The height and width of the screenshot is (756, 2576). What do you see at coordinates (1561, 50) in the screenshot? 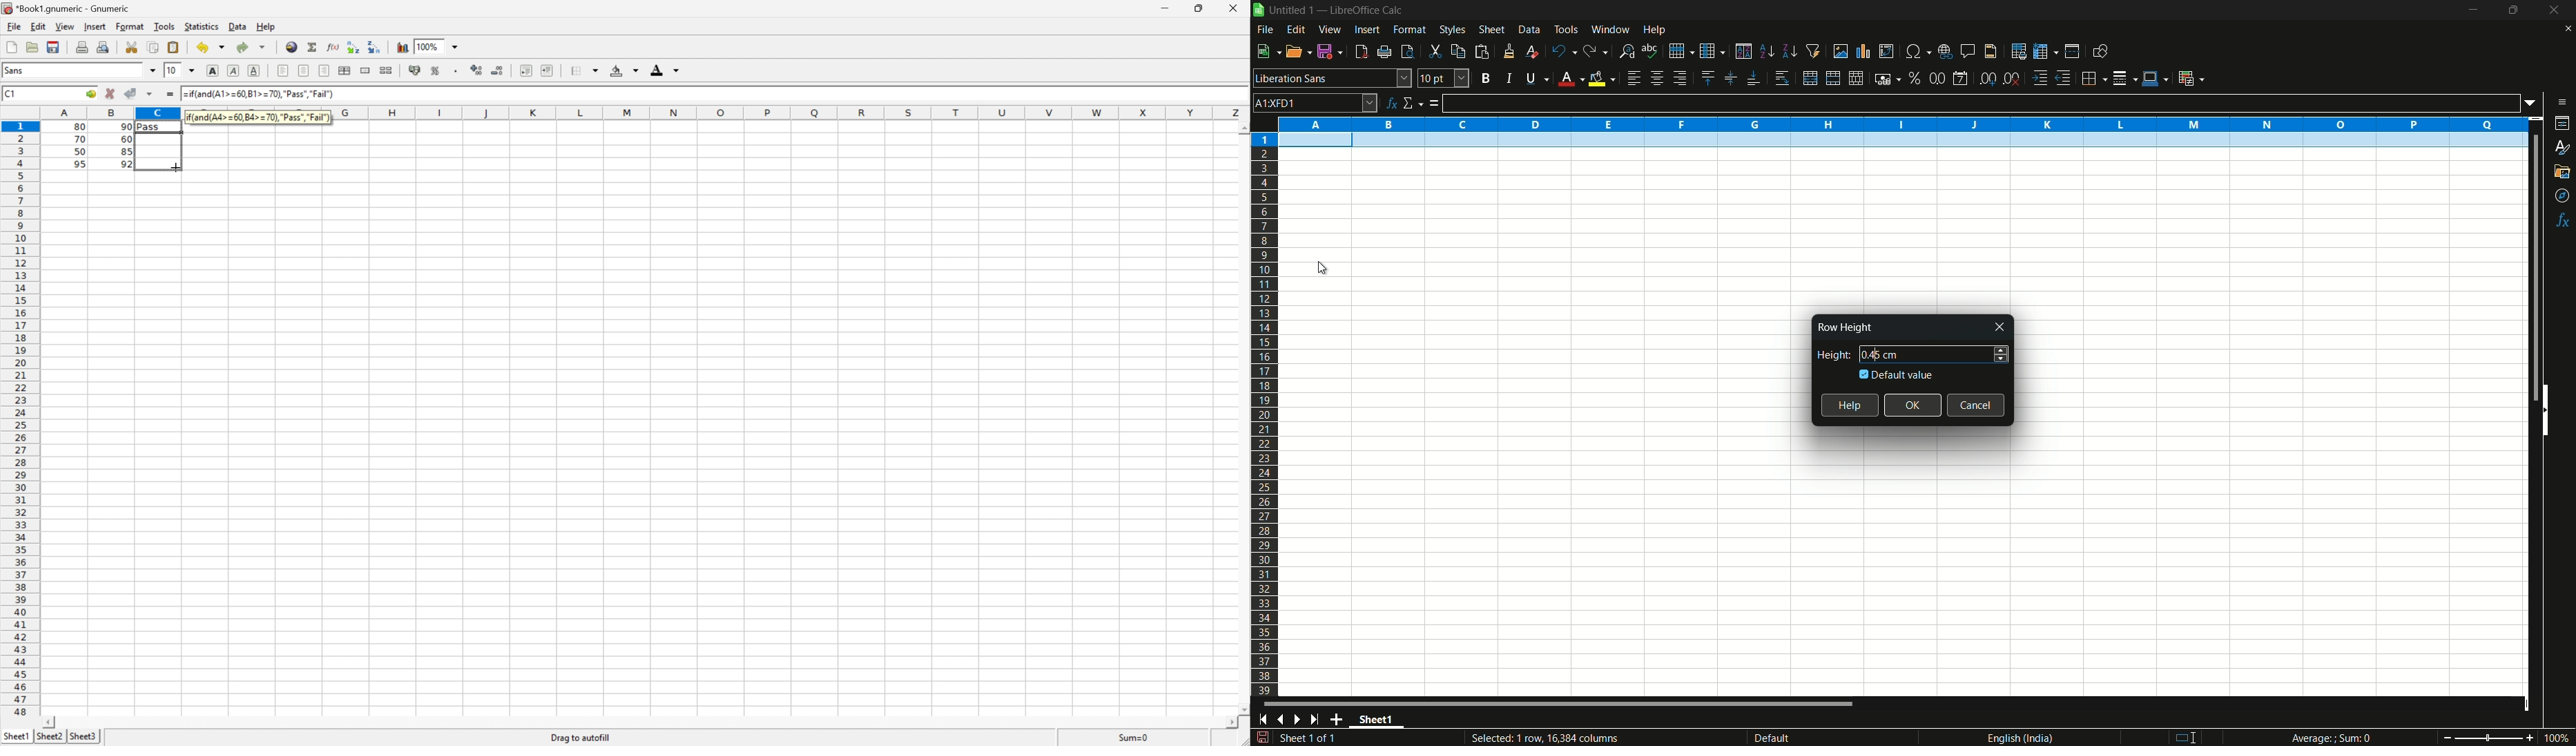
I see `undo` at bounding box center [1561, 50].